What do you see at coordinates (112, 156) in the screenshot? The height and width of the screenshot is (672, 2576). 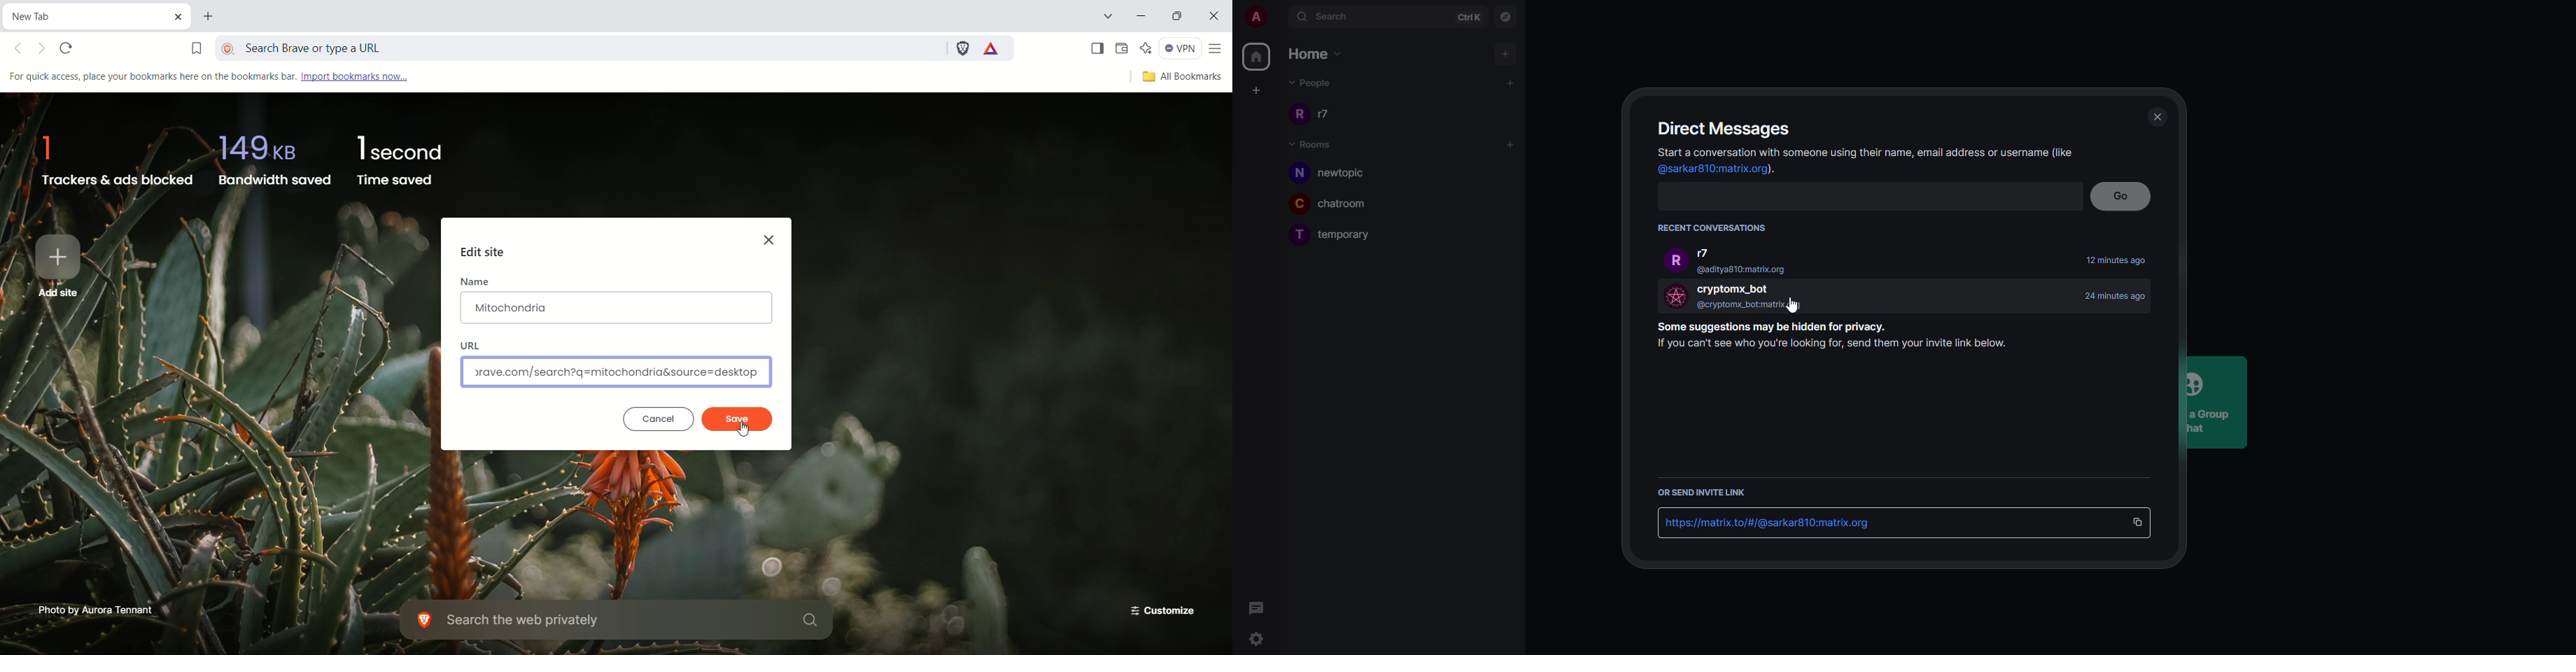 I see `trackers & ads blocked` at bounding box center [112, 156].